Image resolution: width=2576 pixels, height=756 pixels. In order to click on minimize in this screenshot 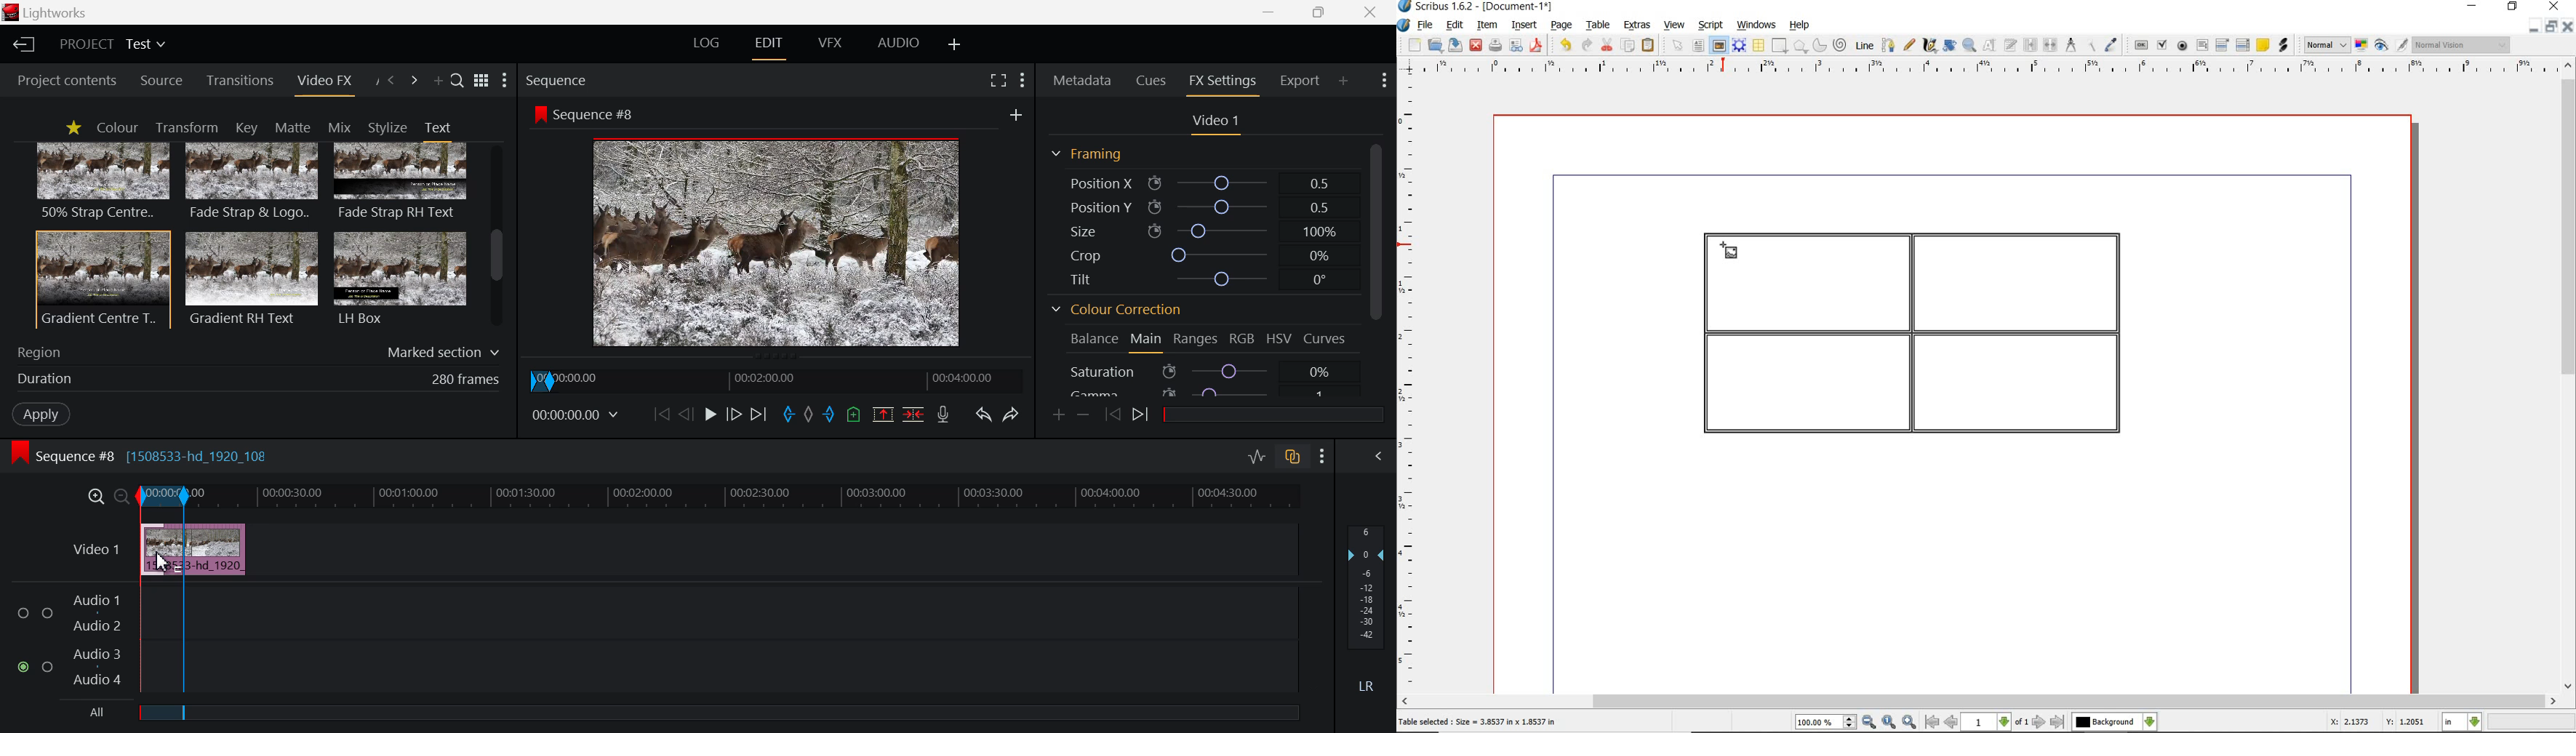, I will do `click(2533, 27)`.